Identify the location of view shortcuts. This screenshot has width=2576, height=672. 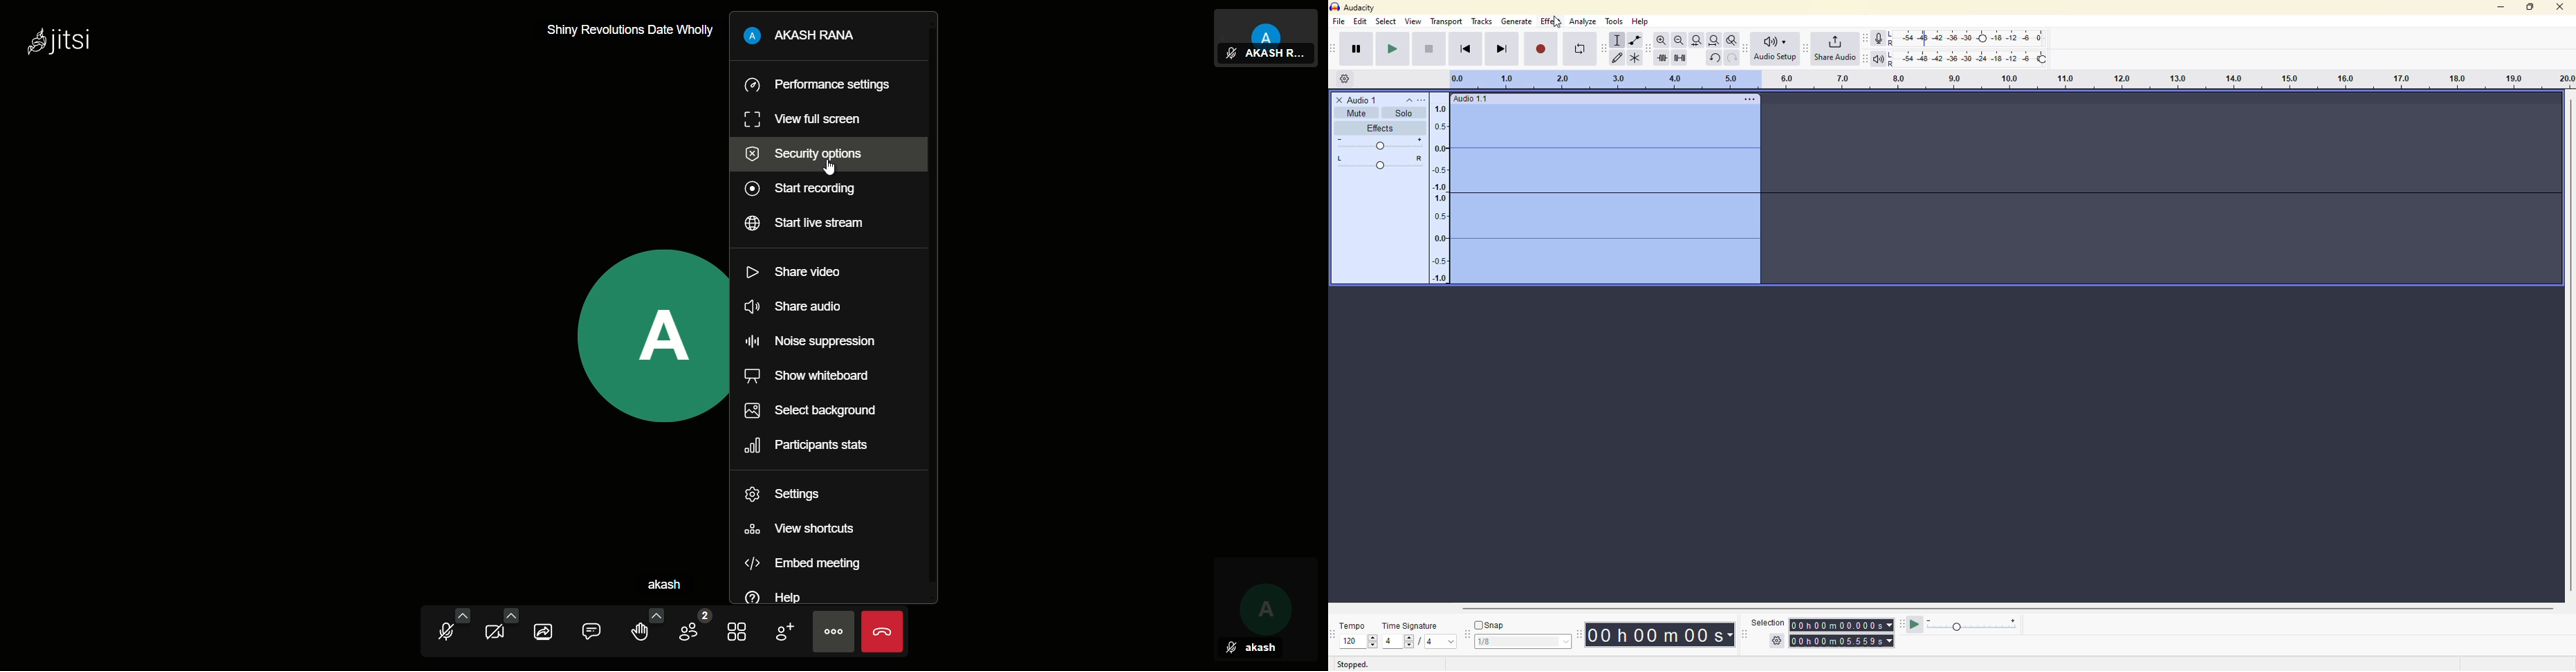
(798, 529).